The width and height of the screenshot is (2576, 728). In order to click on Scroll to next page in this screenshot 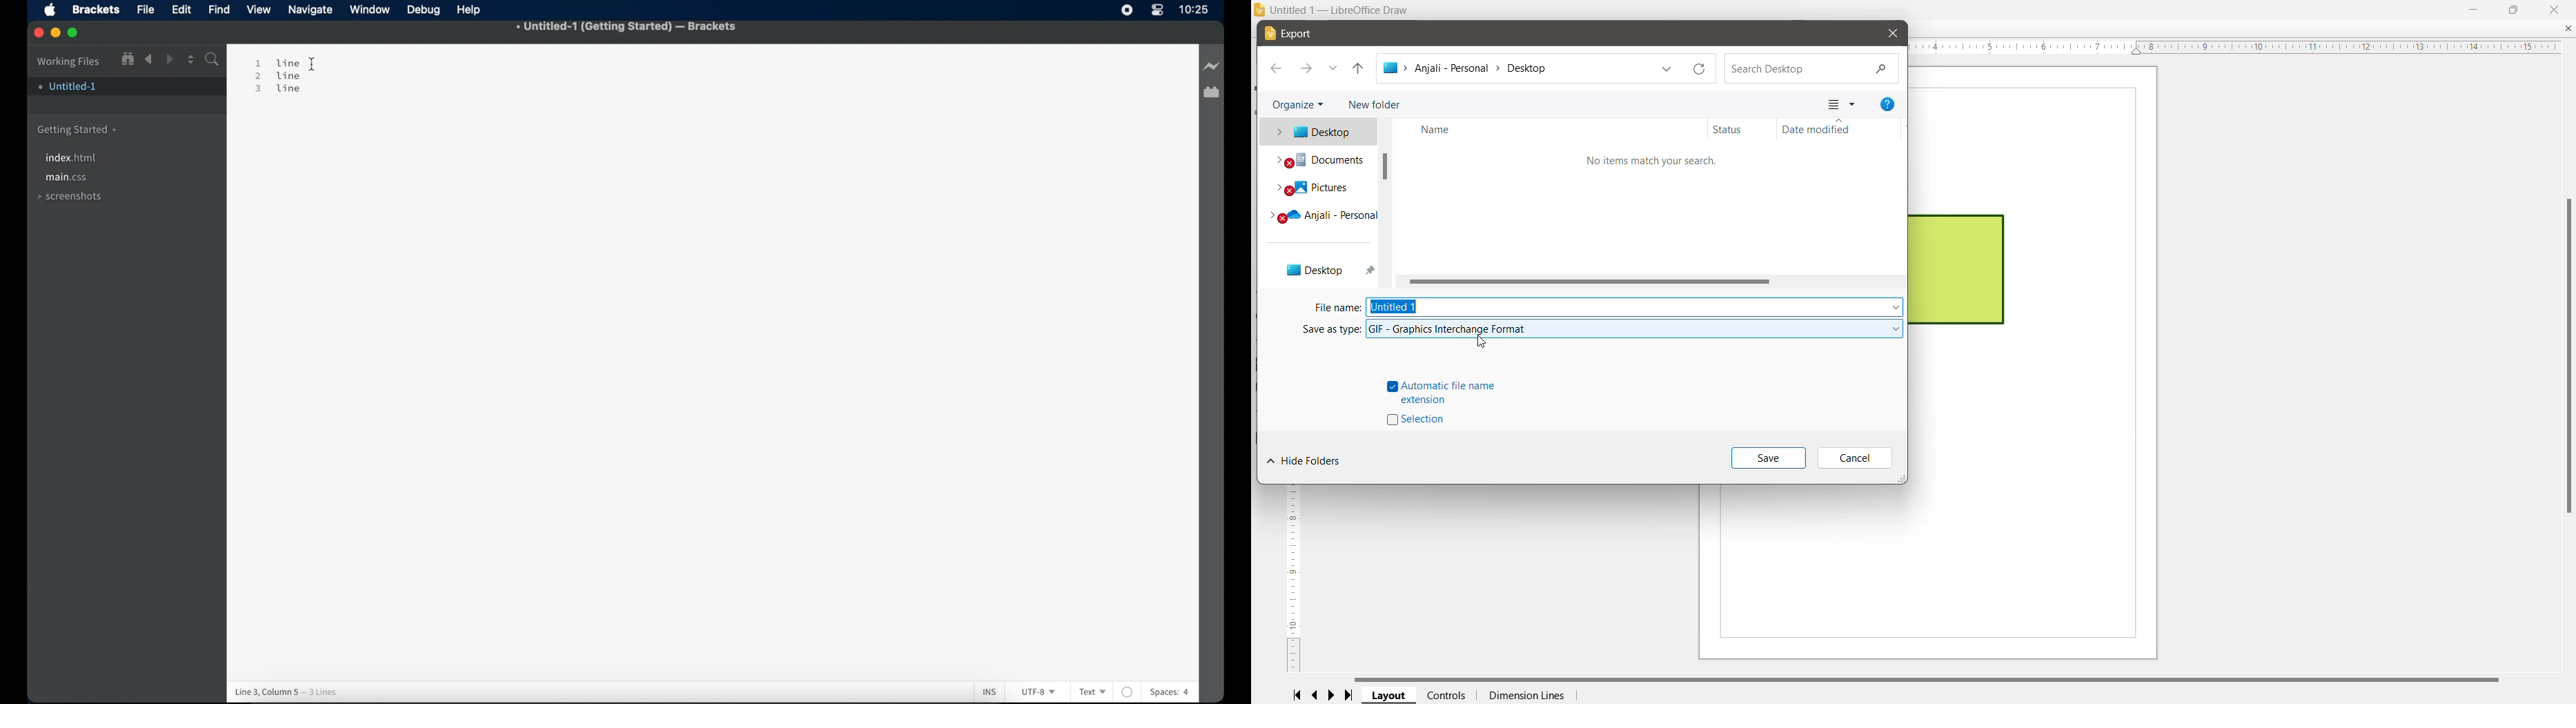, I will do `click(1335, 695)`.